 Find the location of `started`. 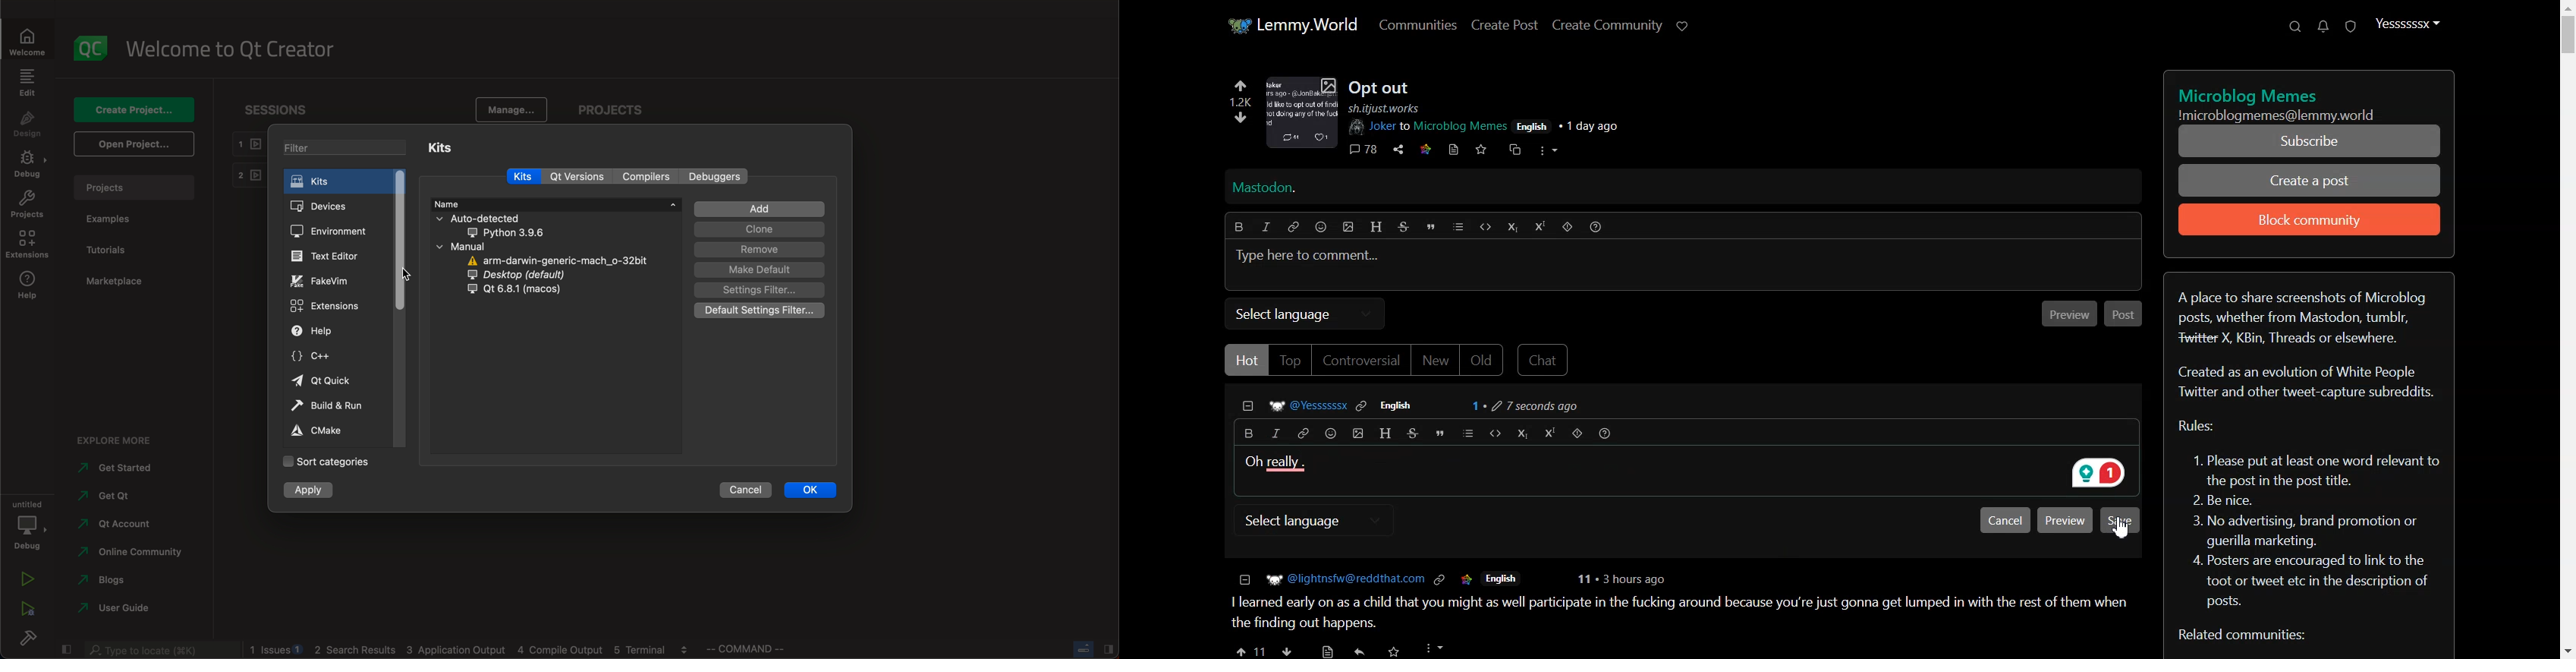

started is located at coordinates (121, 470).